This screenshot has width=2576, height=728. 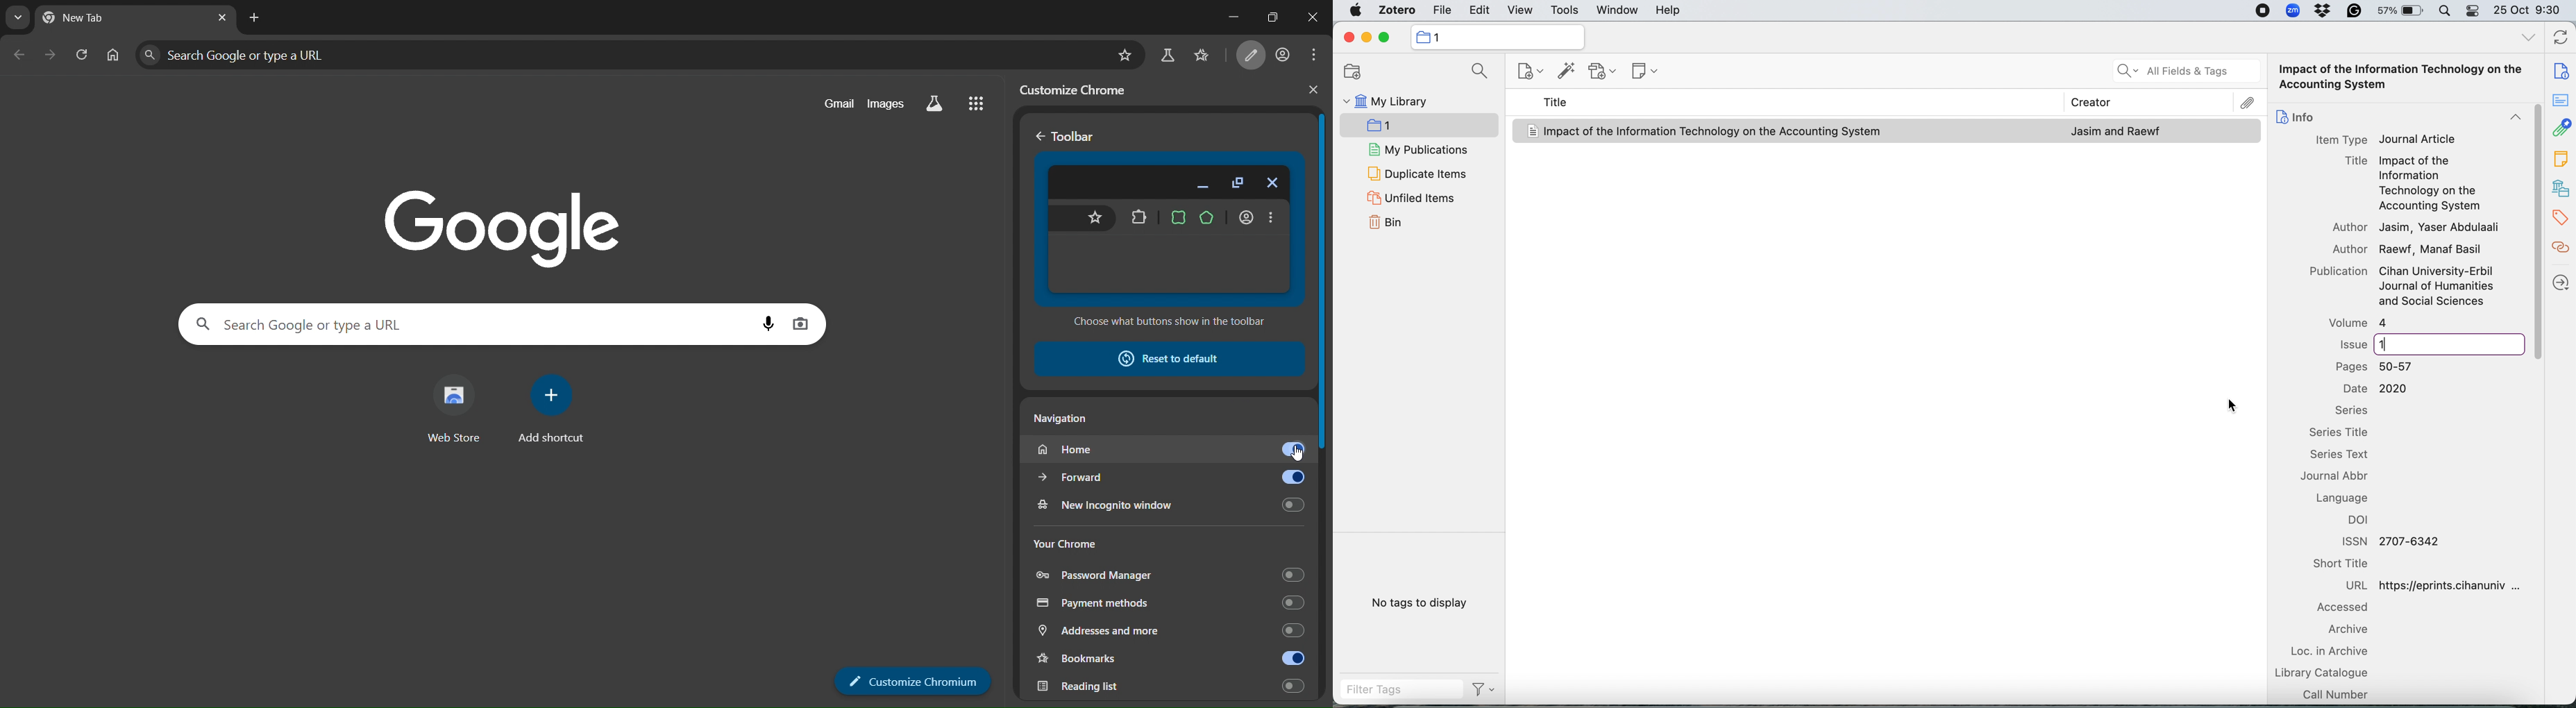 I want to click on my publications, so click(x=1415, y=149).